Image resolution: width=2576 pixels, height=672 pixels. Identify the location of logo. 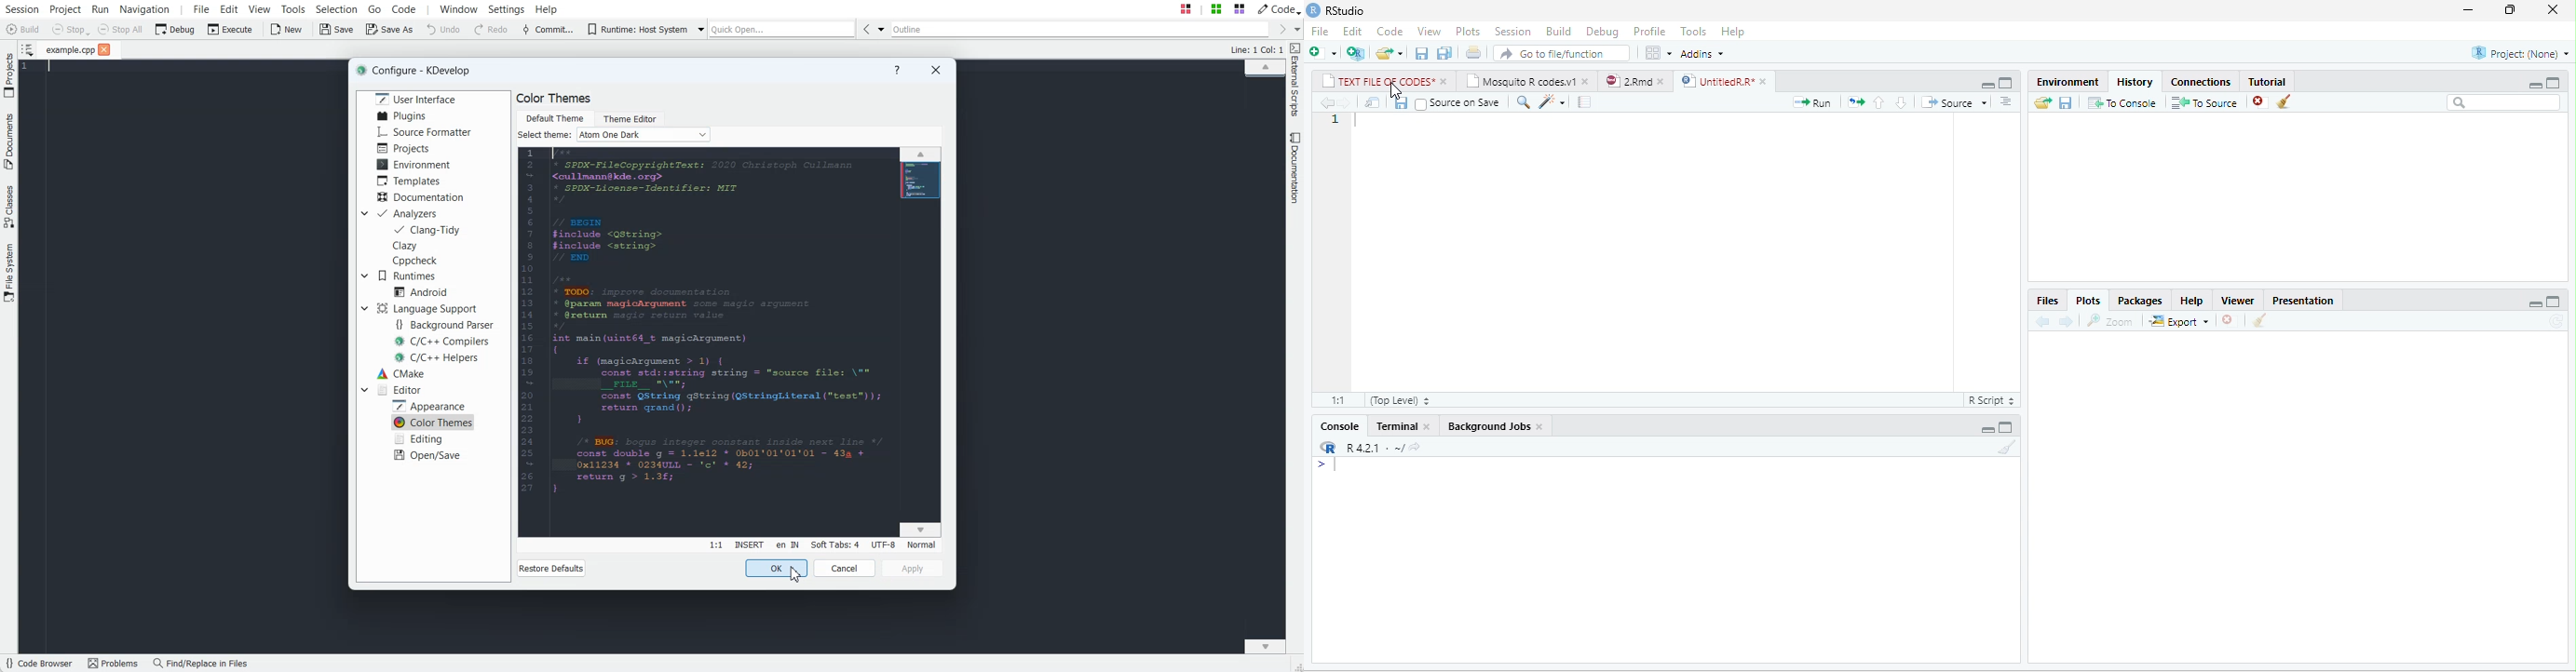
(1314, 9).